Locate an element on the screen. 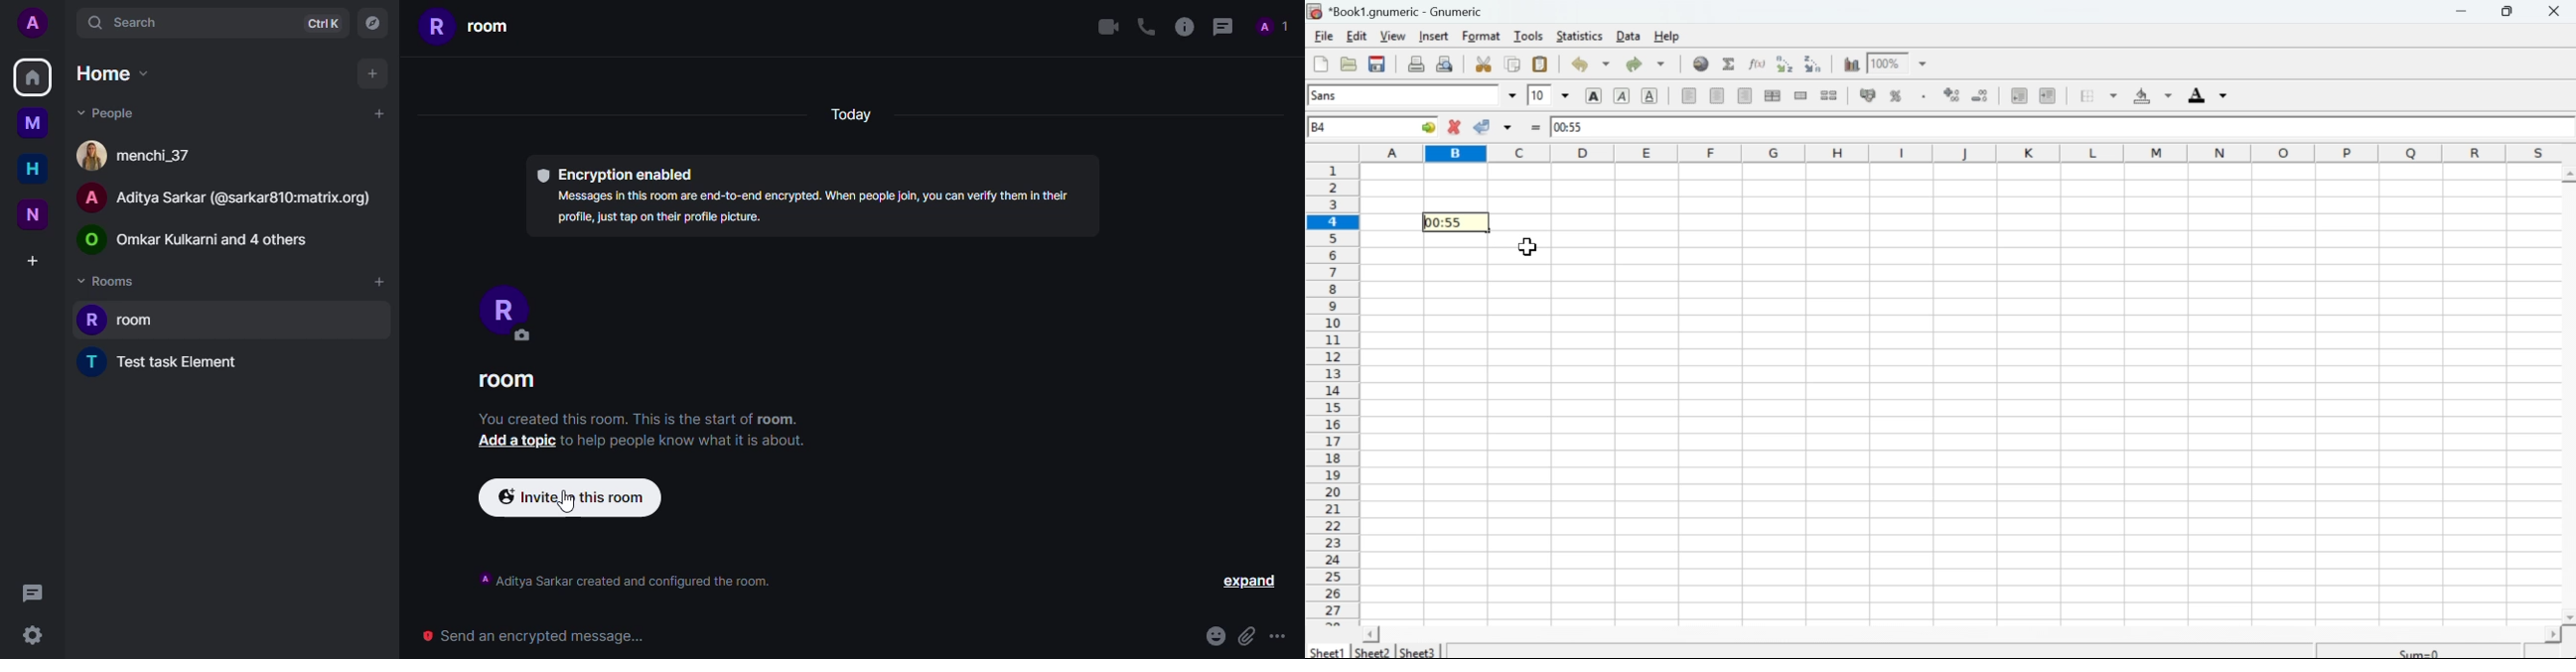 This screenshot has width=2576, height=672. Center horizontally is located at coordinates (1718, 96).